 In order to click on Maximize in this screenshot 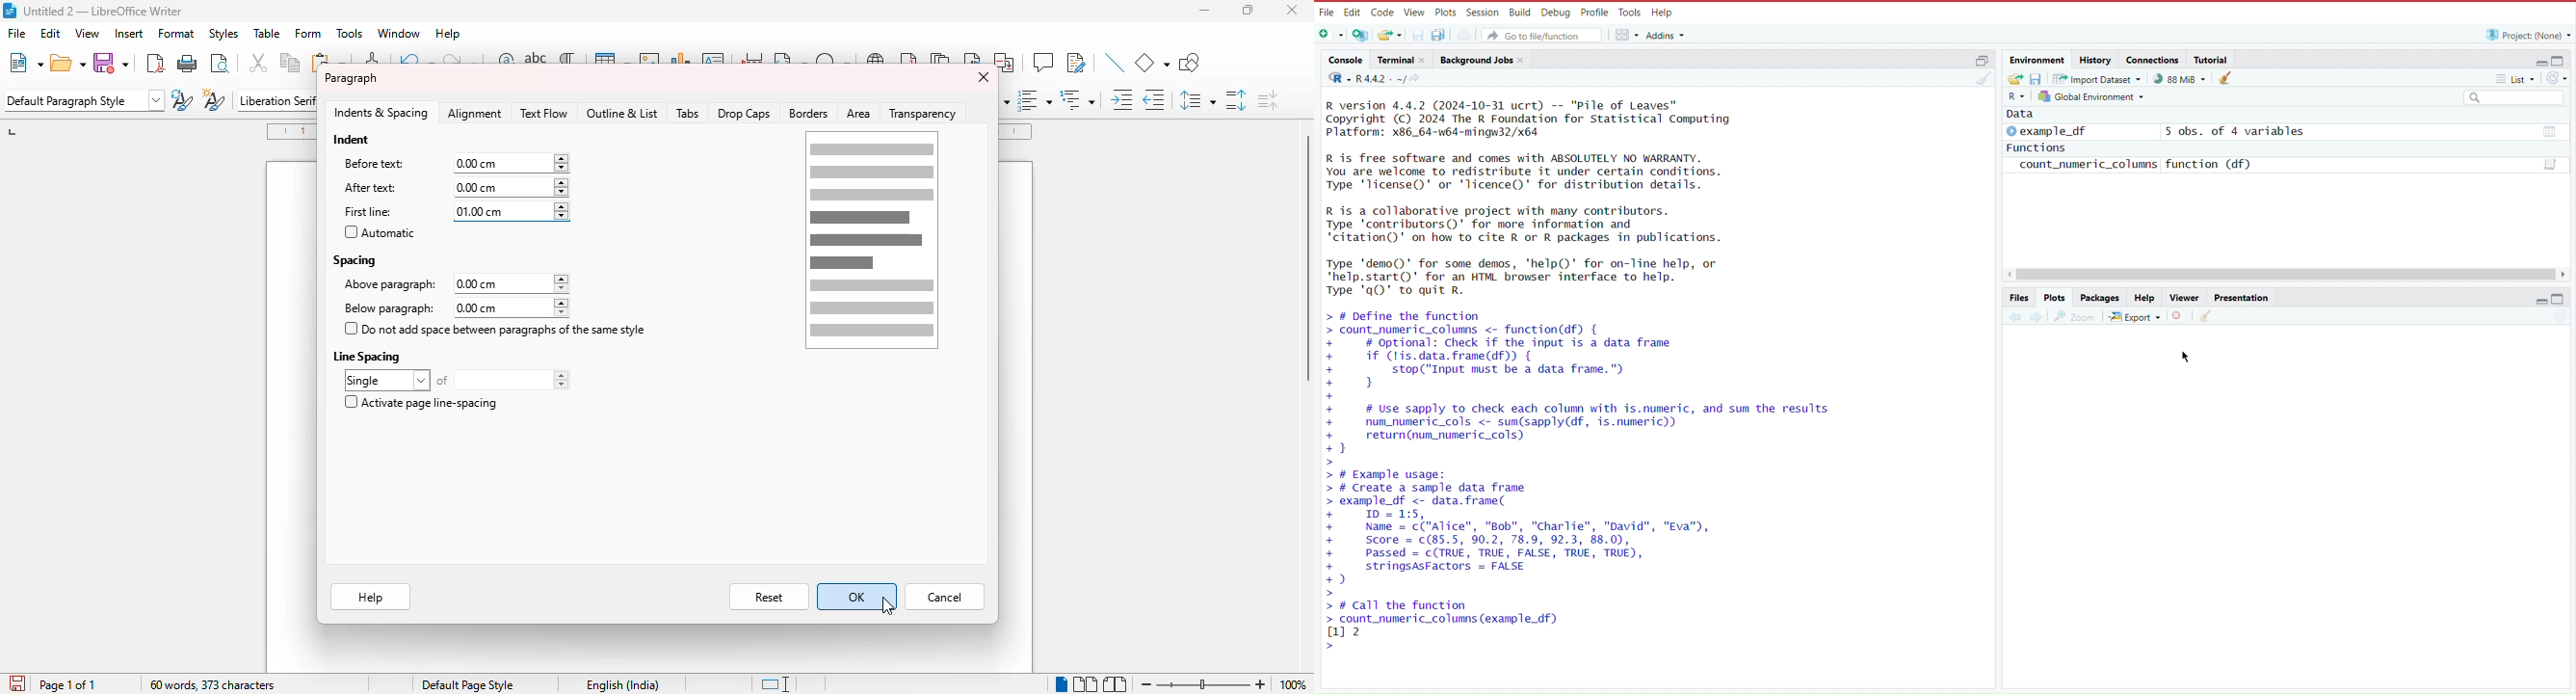, I will do `click(2560, 300)`.